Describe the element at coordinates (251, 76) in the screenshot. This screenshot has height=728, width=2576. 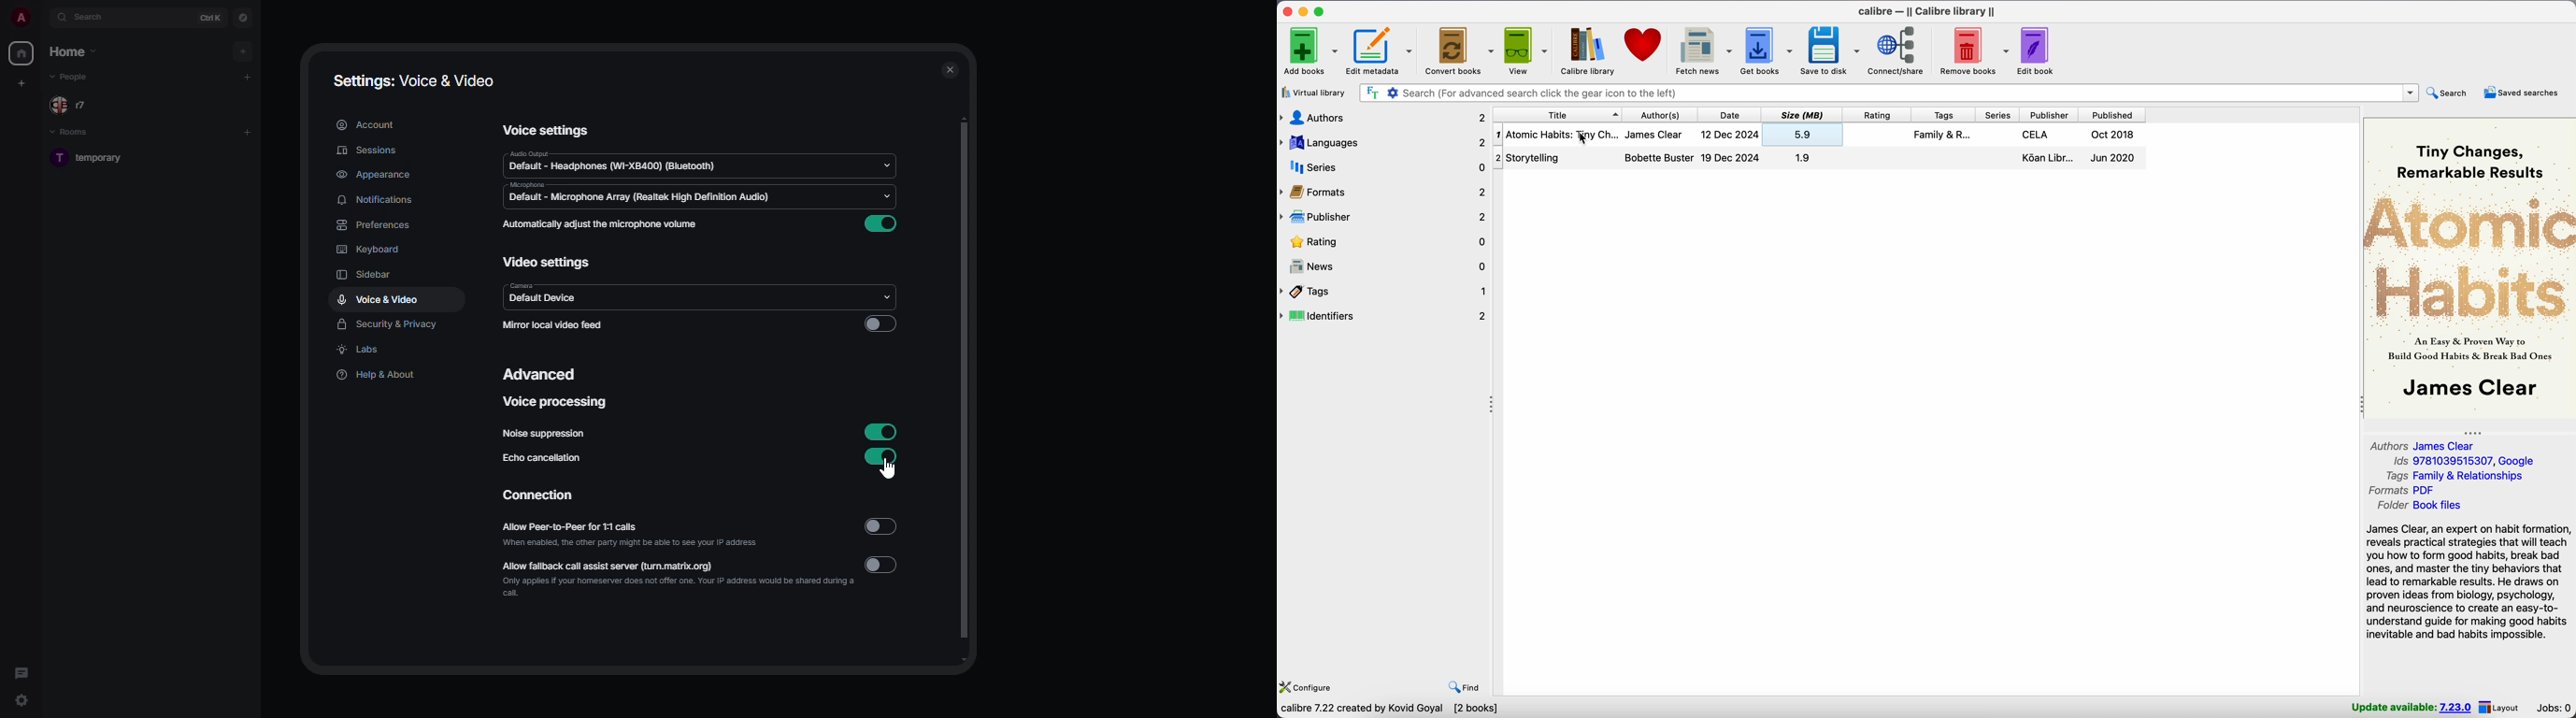
I see `add` at that location.